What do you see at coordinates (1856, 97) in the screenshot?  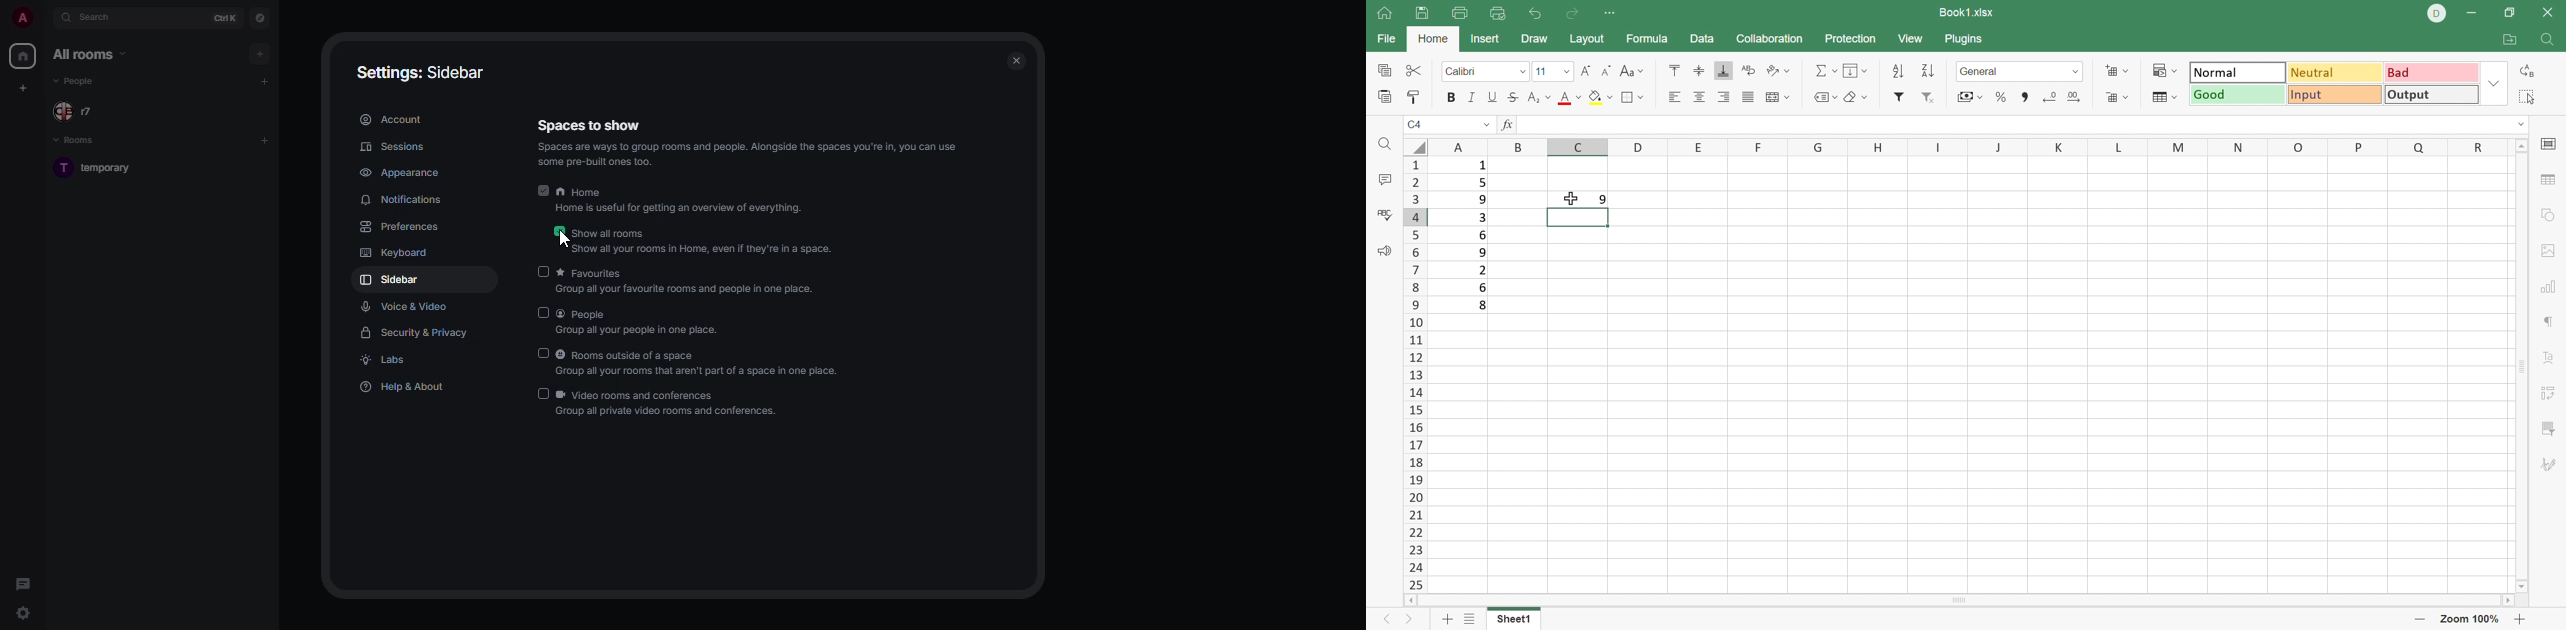 I see `Clear` at bounding box center [1856, 97].